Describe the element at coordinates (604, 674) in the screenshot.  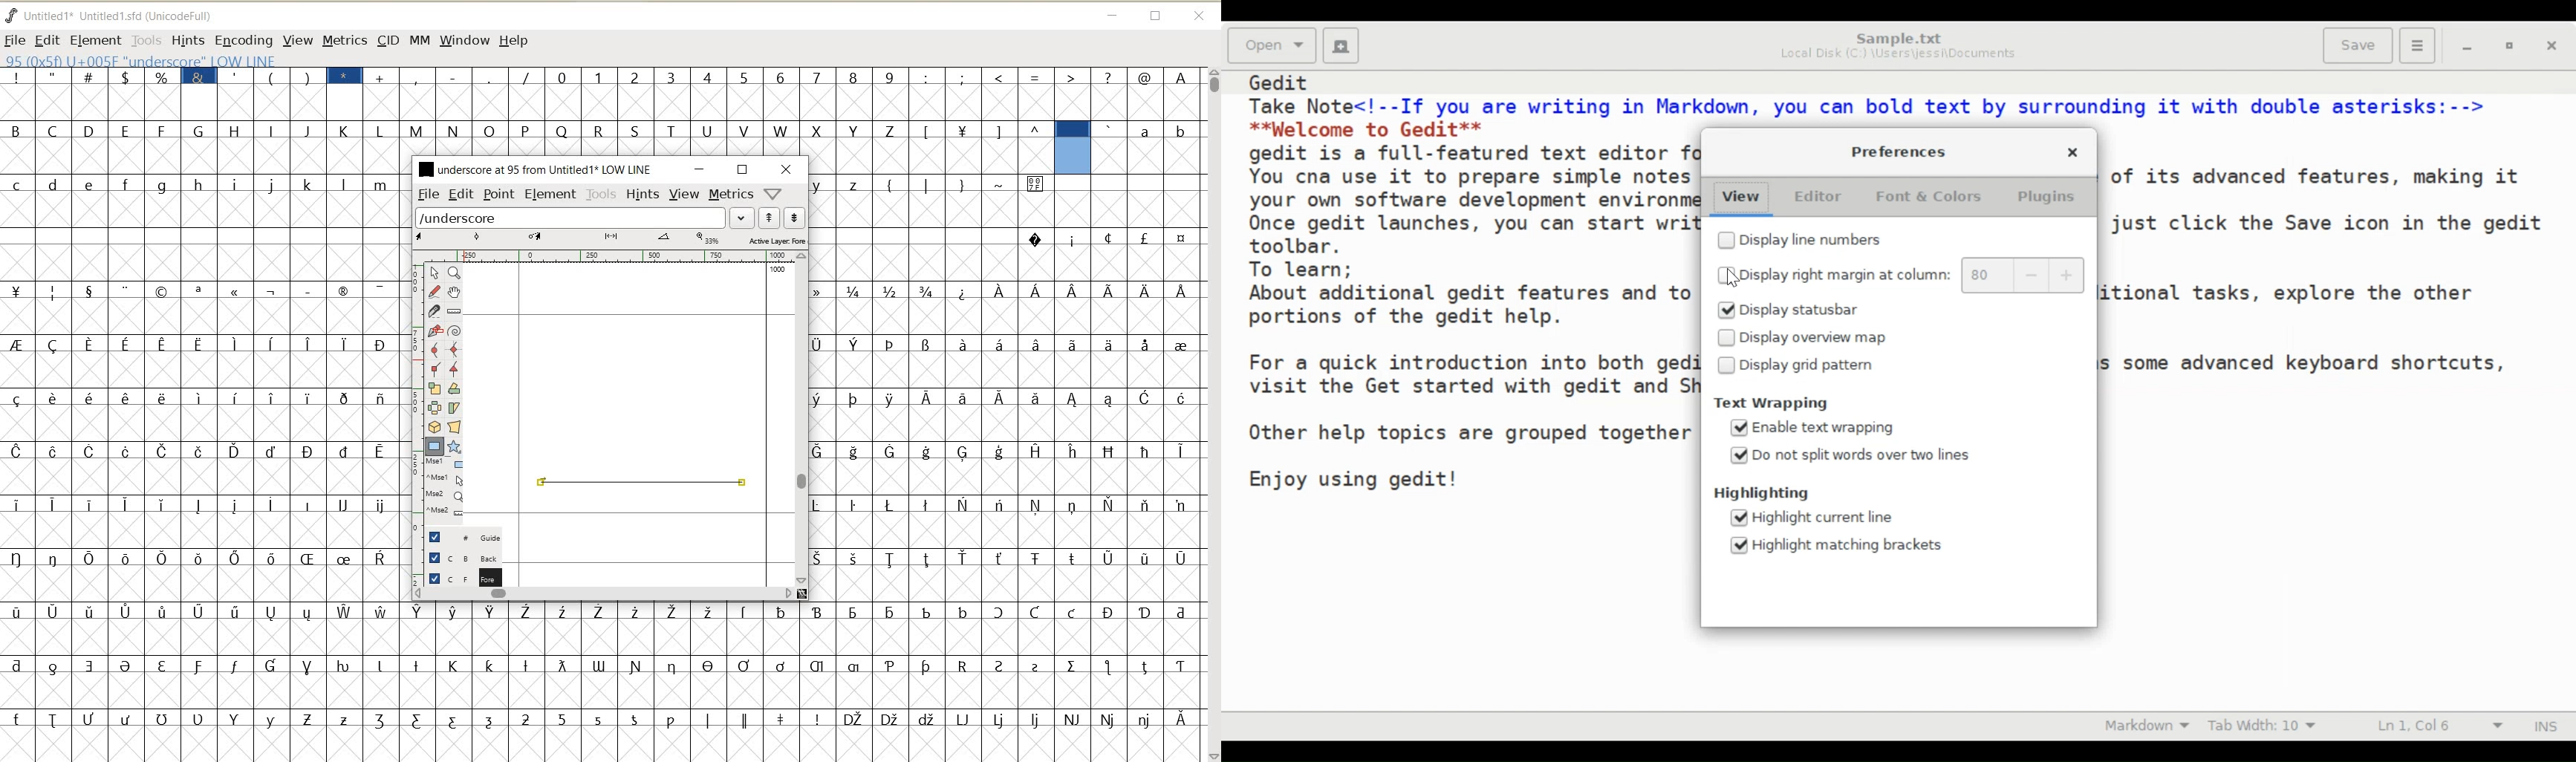
I see `GLYPHY CHARACTERS & NUMBERS` at that location.